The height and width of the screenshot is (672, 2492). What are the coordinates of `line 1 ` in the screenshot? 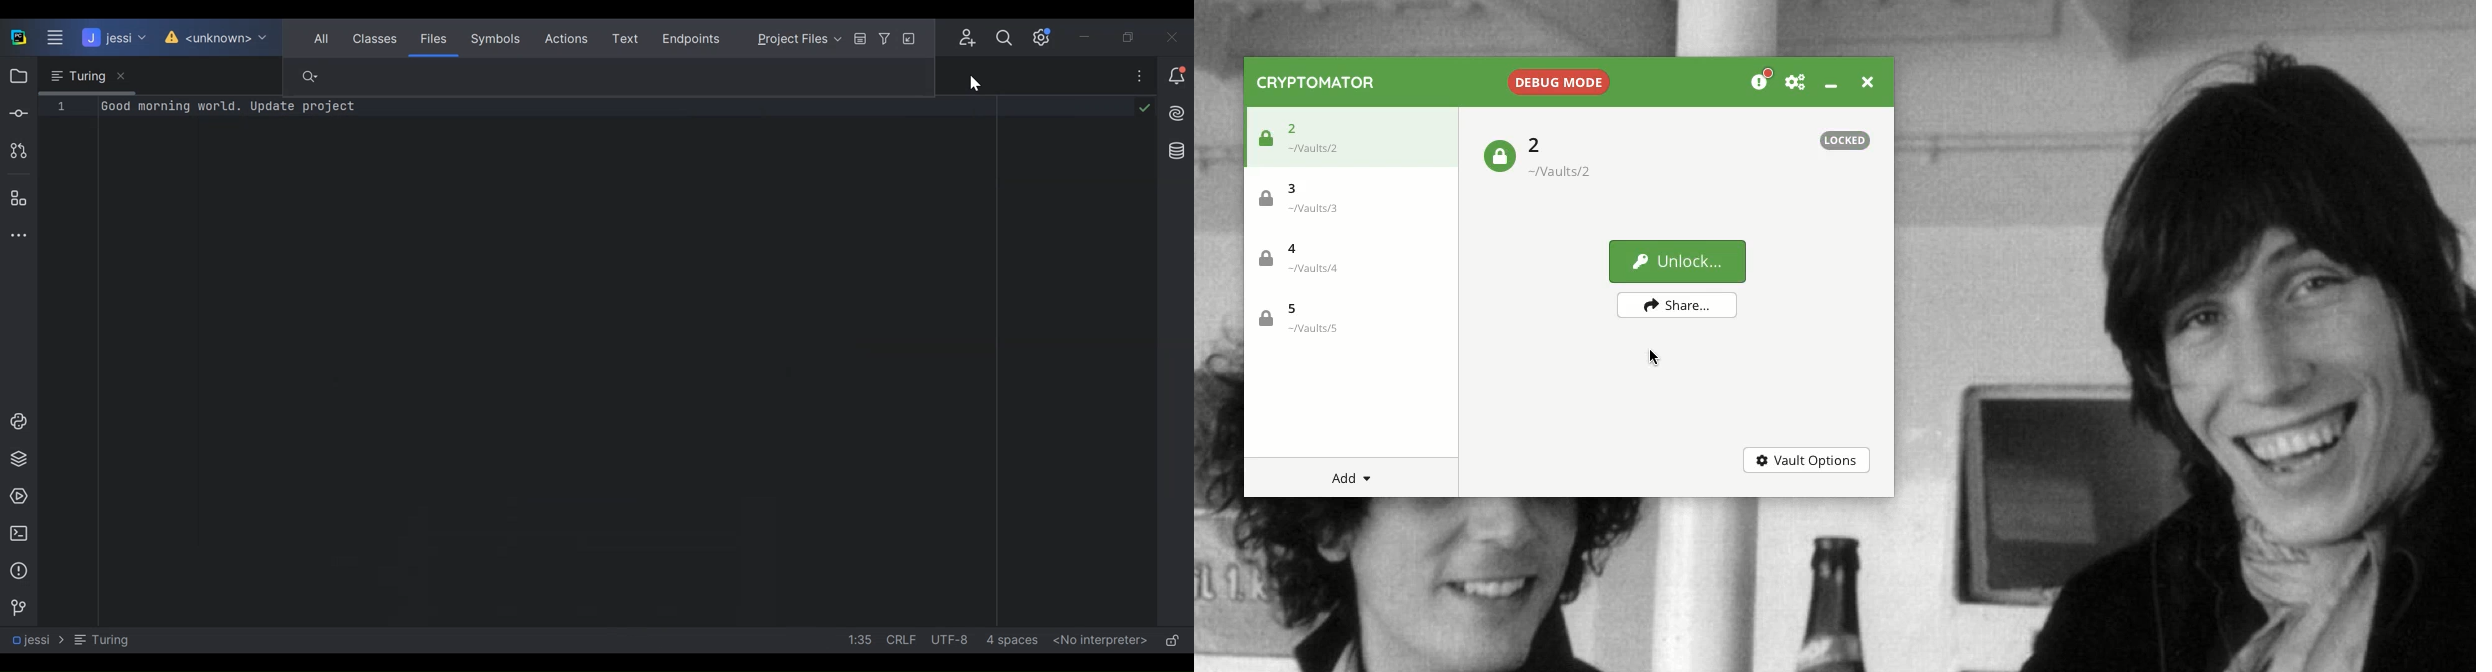 It's located at (61, 106).